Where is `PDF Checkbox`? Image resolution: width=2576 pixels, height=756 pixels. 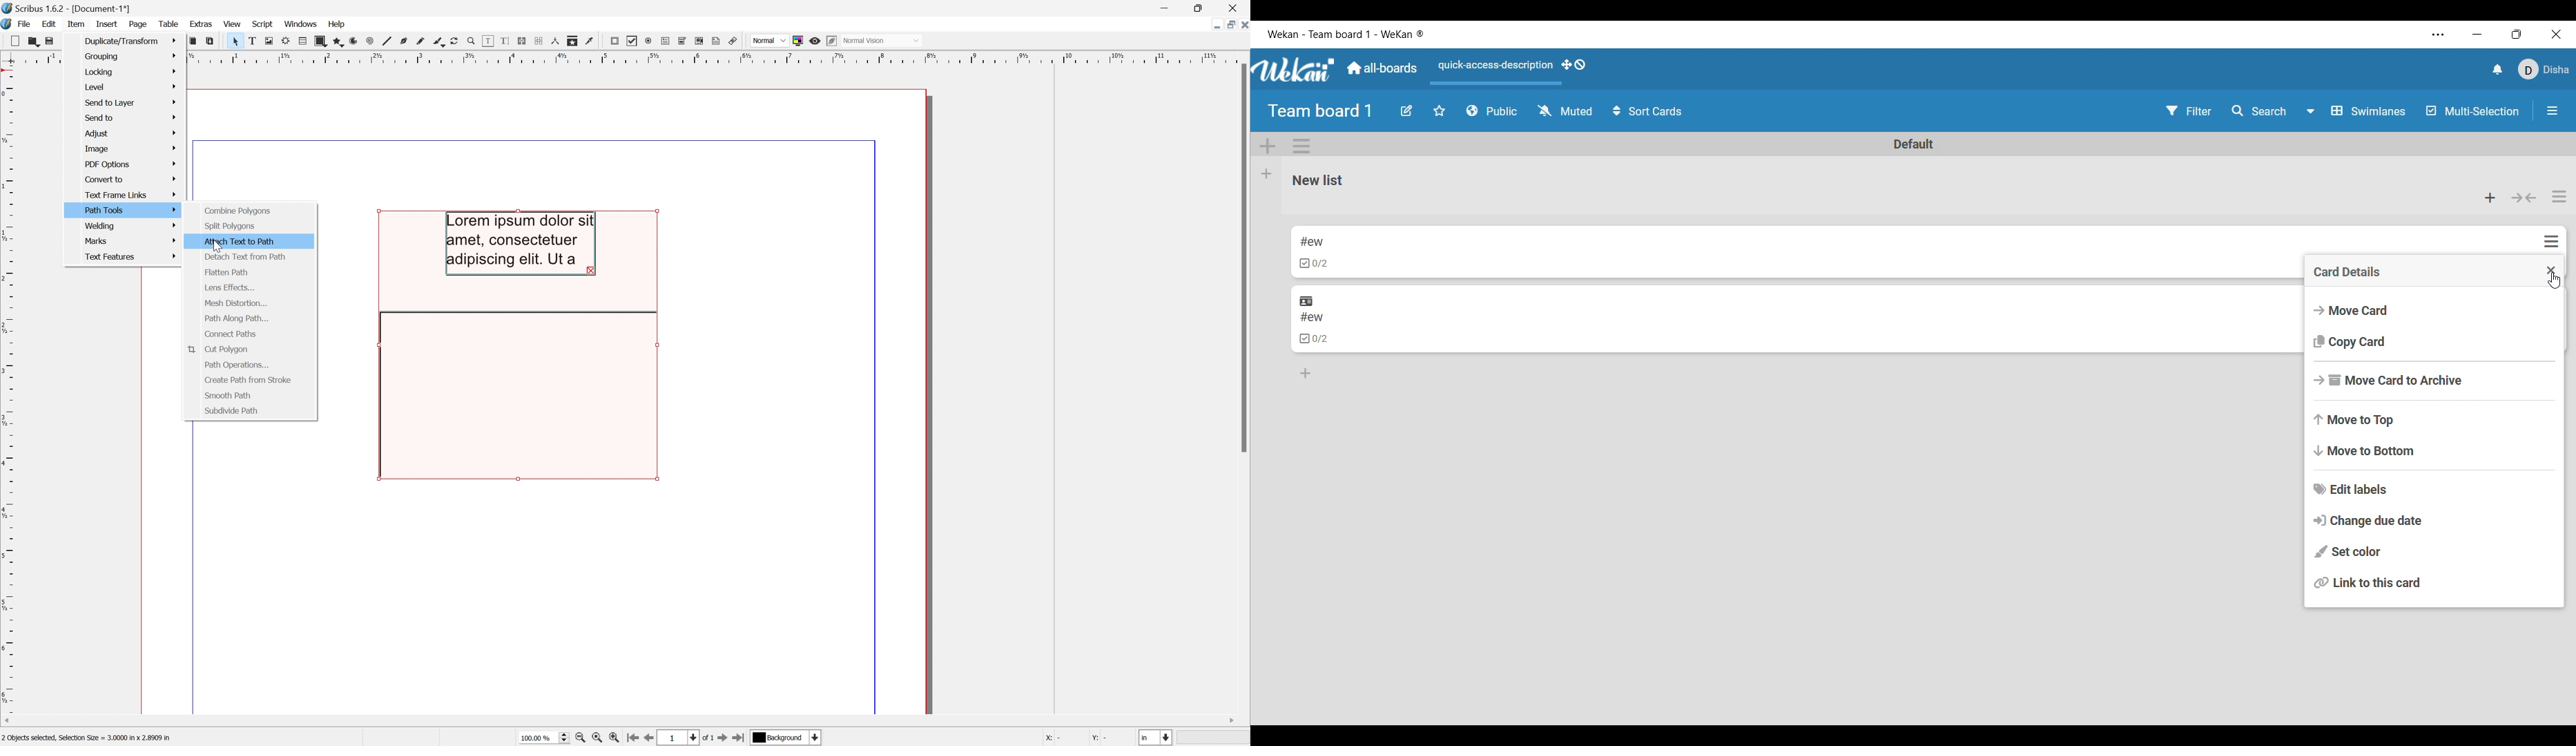
PDF Checkbox is located at coordinates (633, 41).